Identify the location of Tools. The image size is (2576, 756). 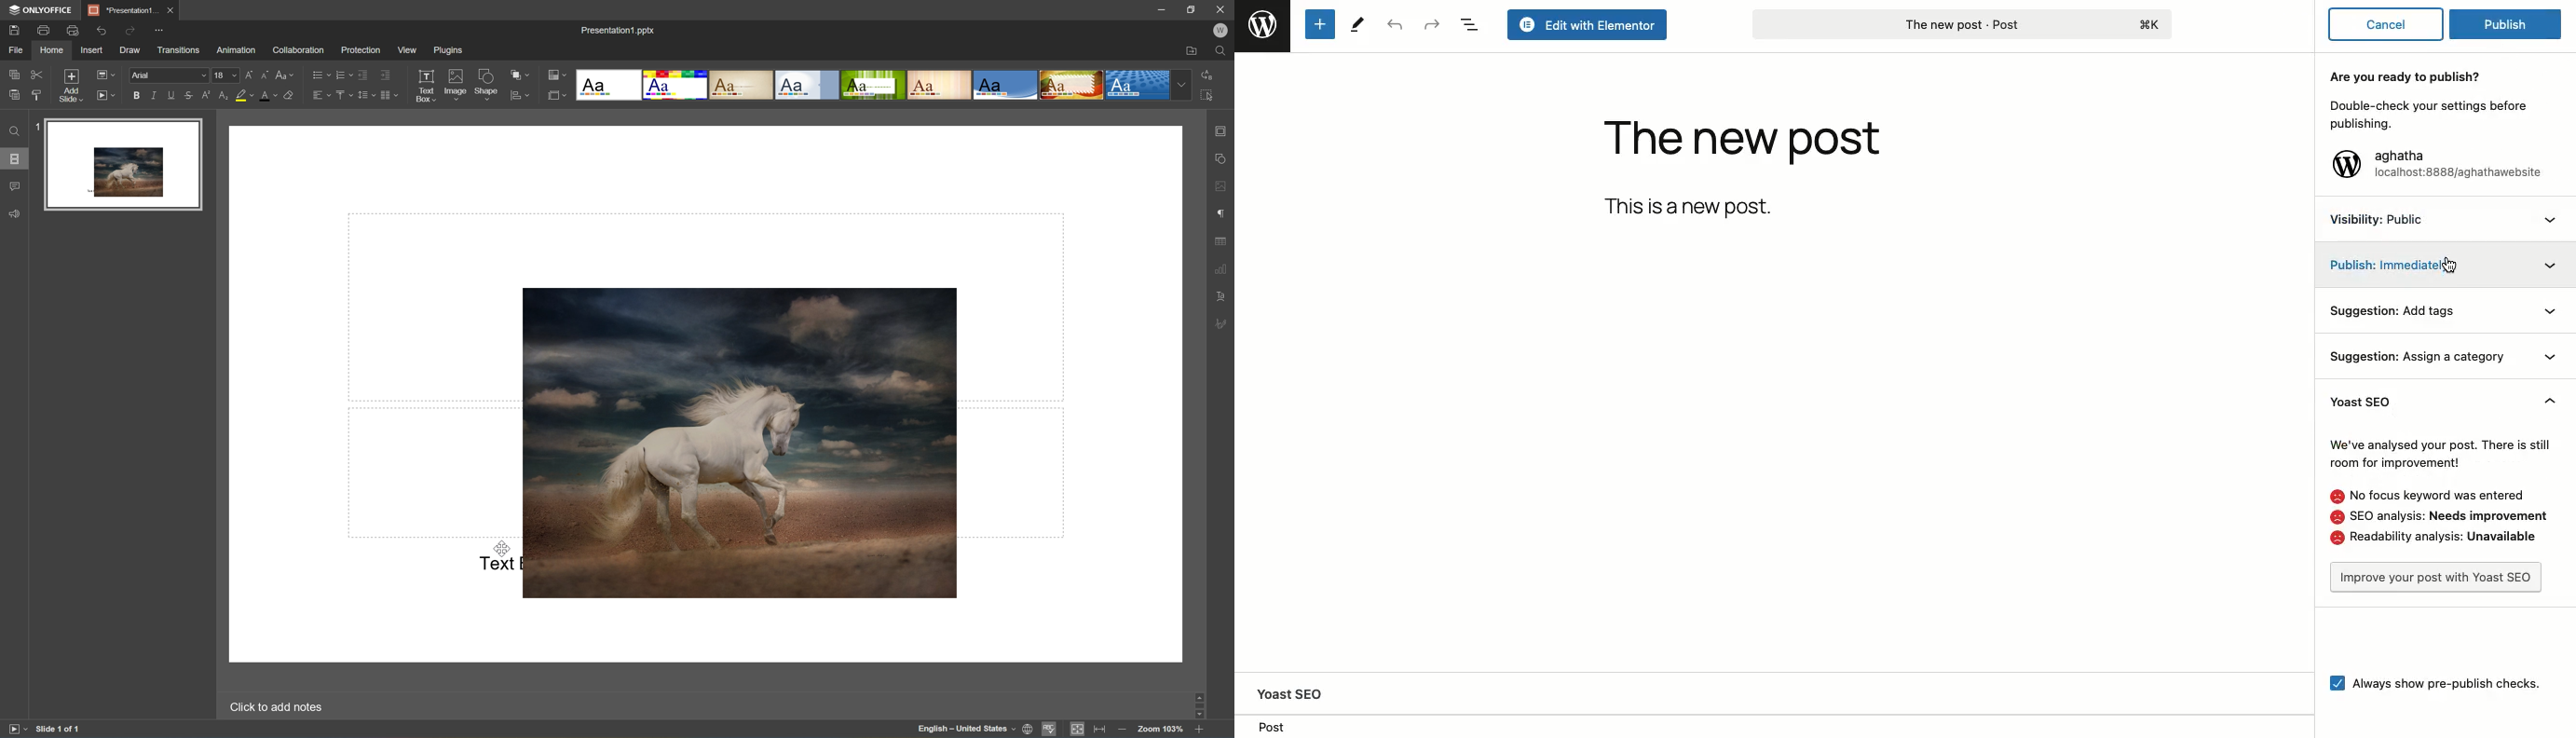
(1357, 23).